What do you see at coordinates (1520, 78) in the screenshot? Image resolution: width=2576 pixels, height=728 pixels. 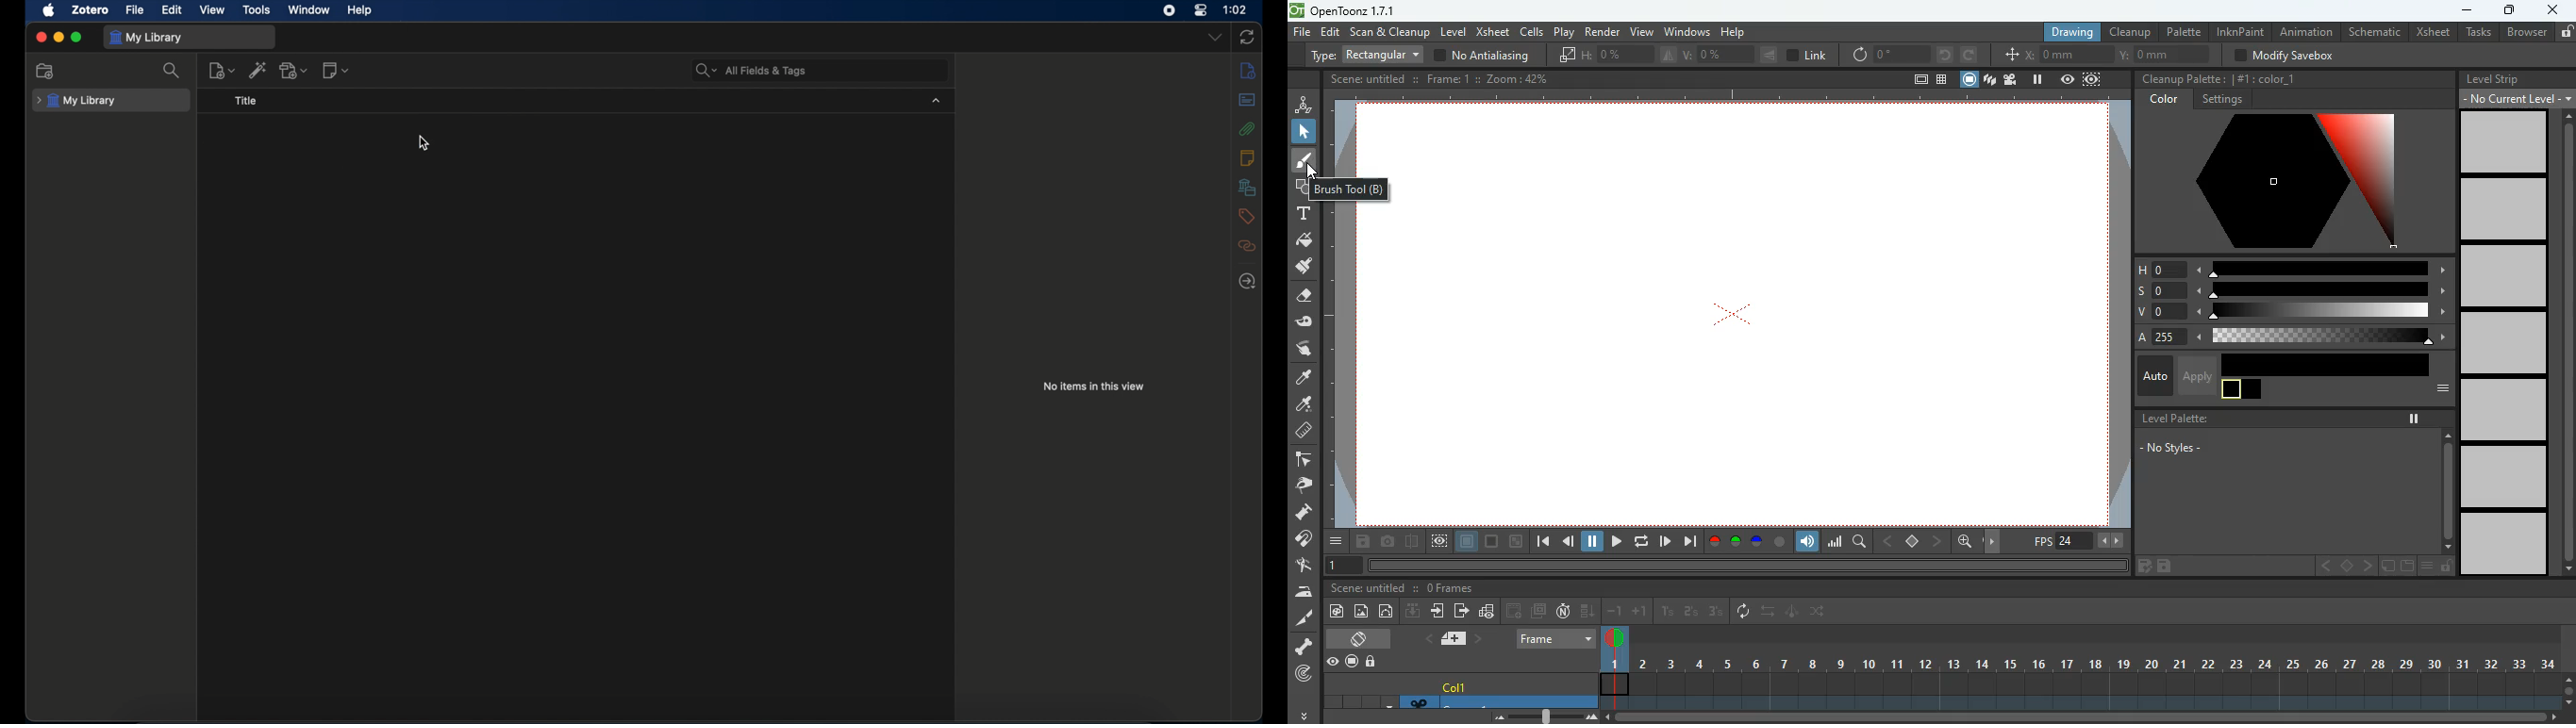 I see `zoom` at bounding box center [1520, 78].